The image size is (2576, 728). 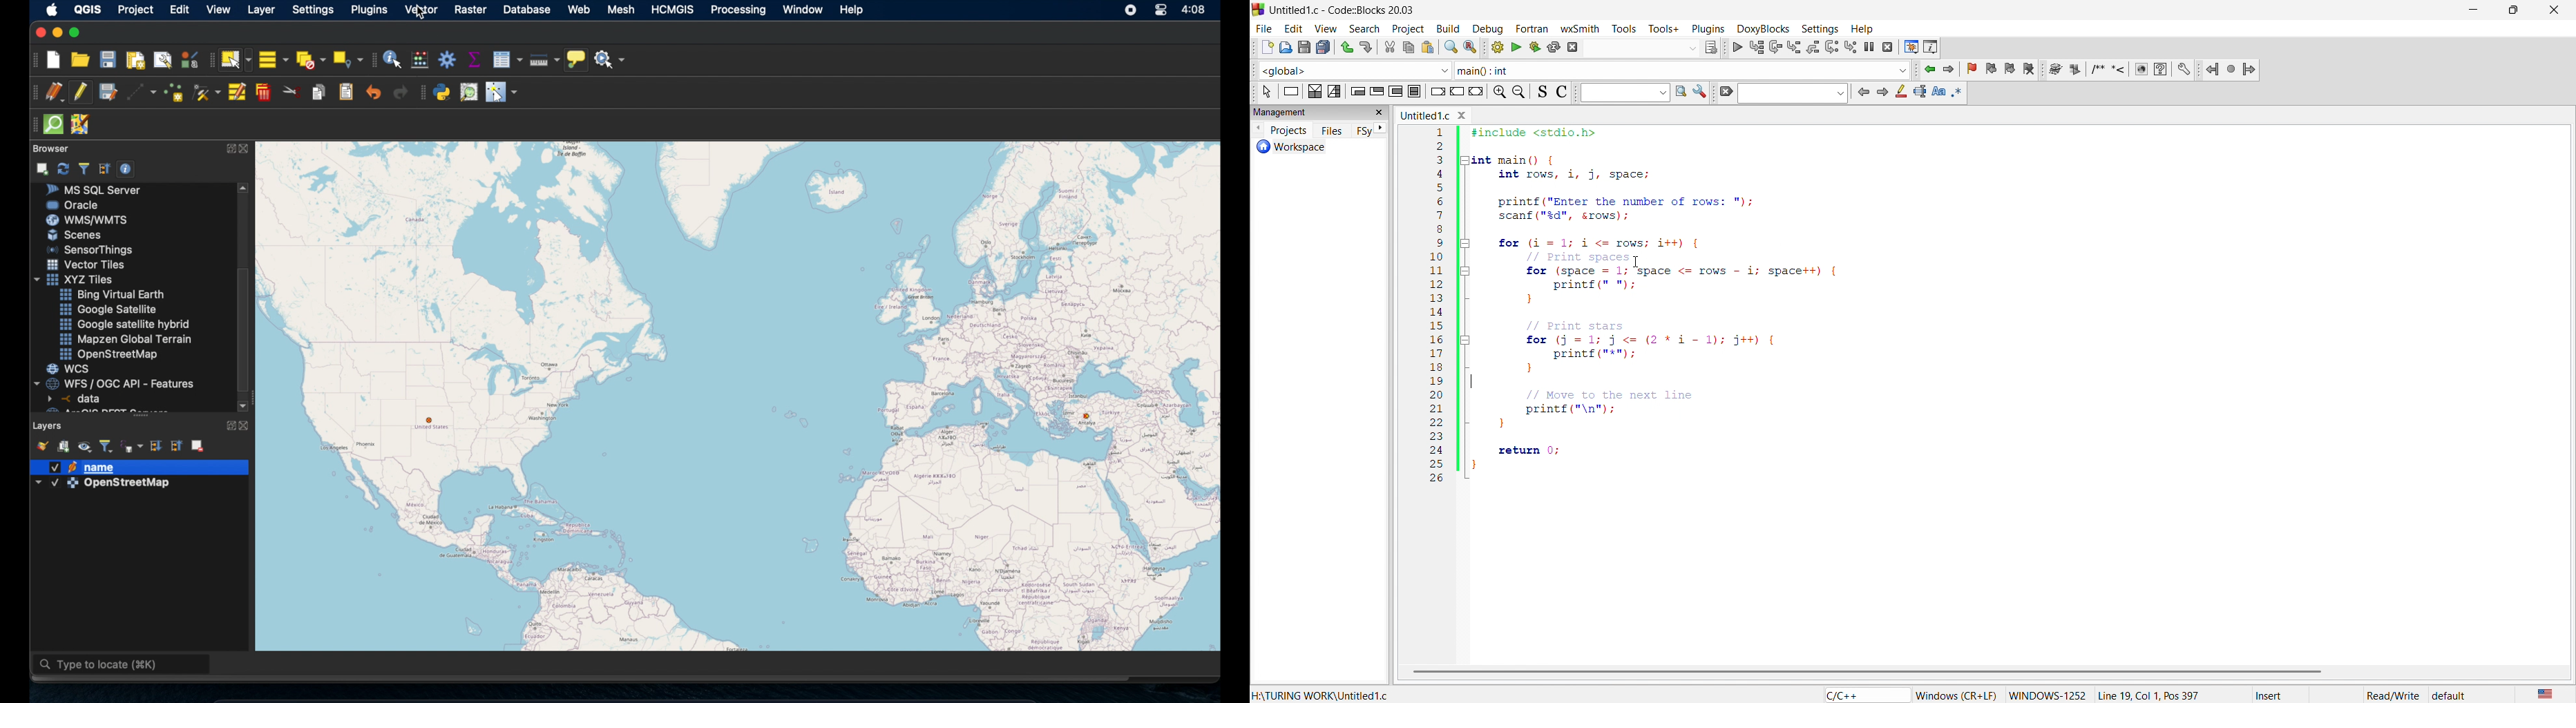 What do you see at coordinates (1952, 69) in the screenshot?
I see `jump forward` at bounding box center [1952, 69].